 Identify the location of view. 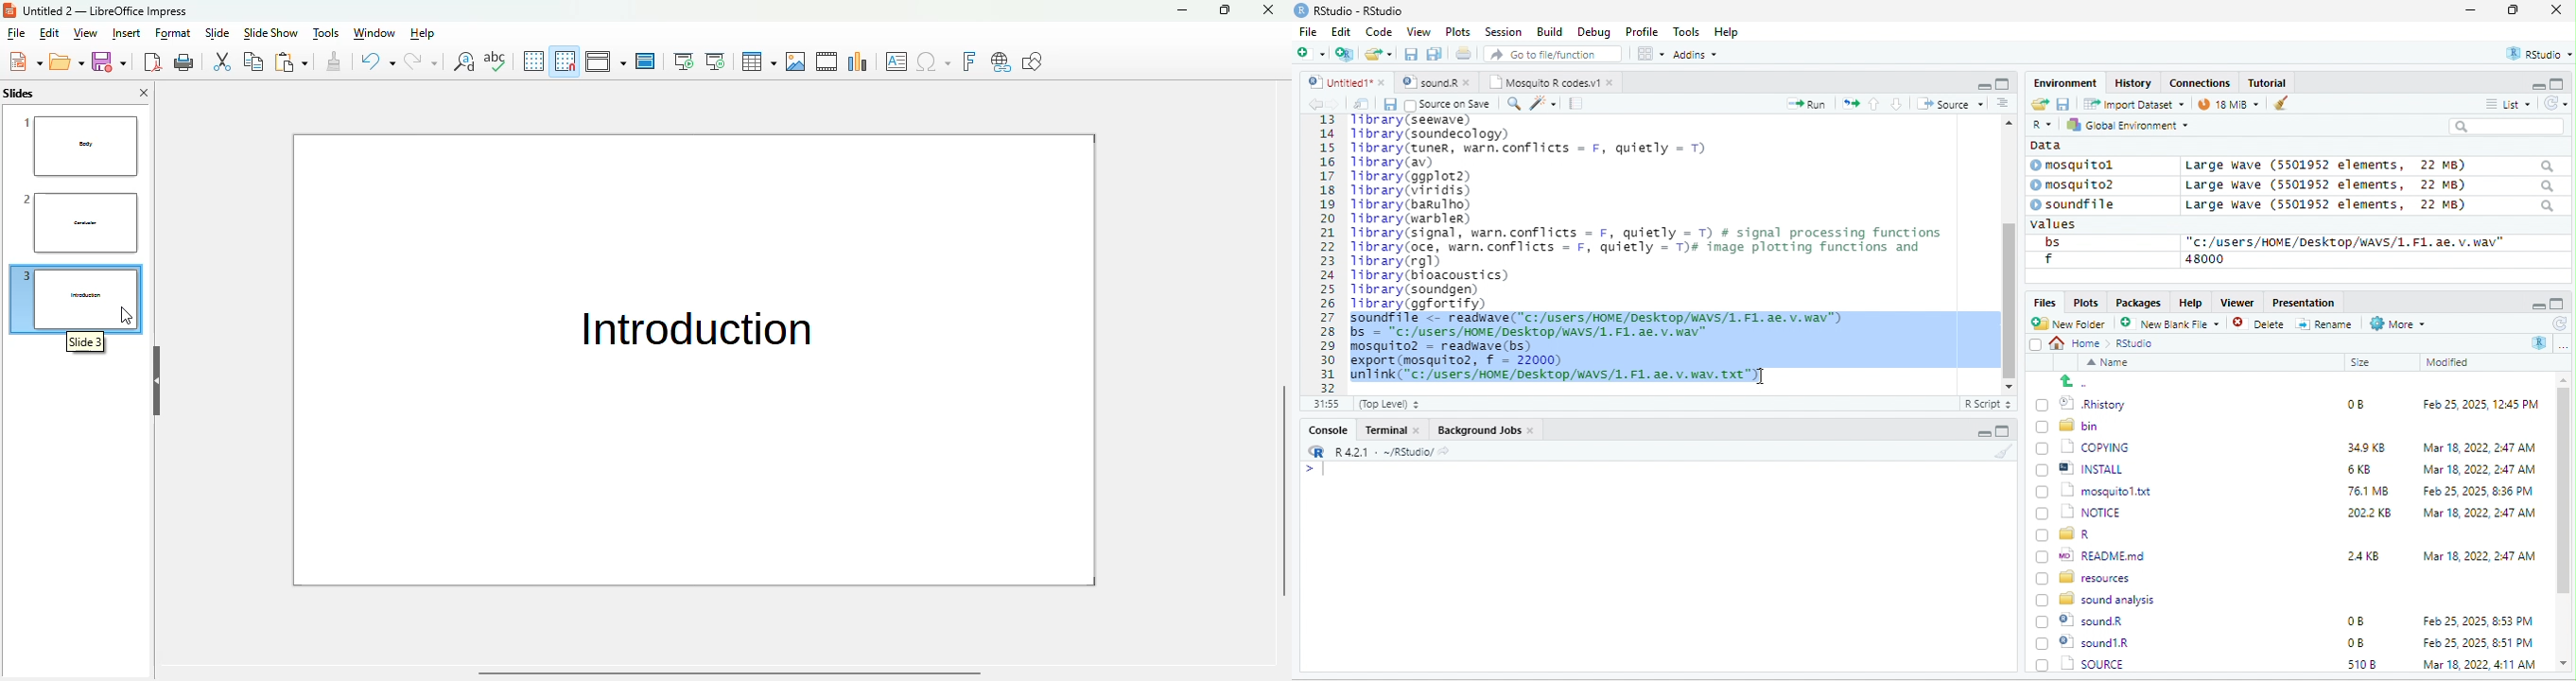
(1650, 54).